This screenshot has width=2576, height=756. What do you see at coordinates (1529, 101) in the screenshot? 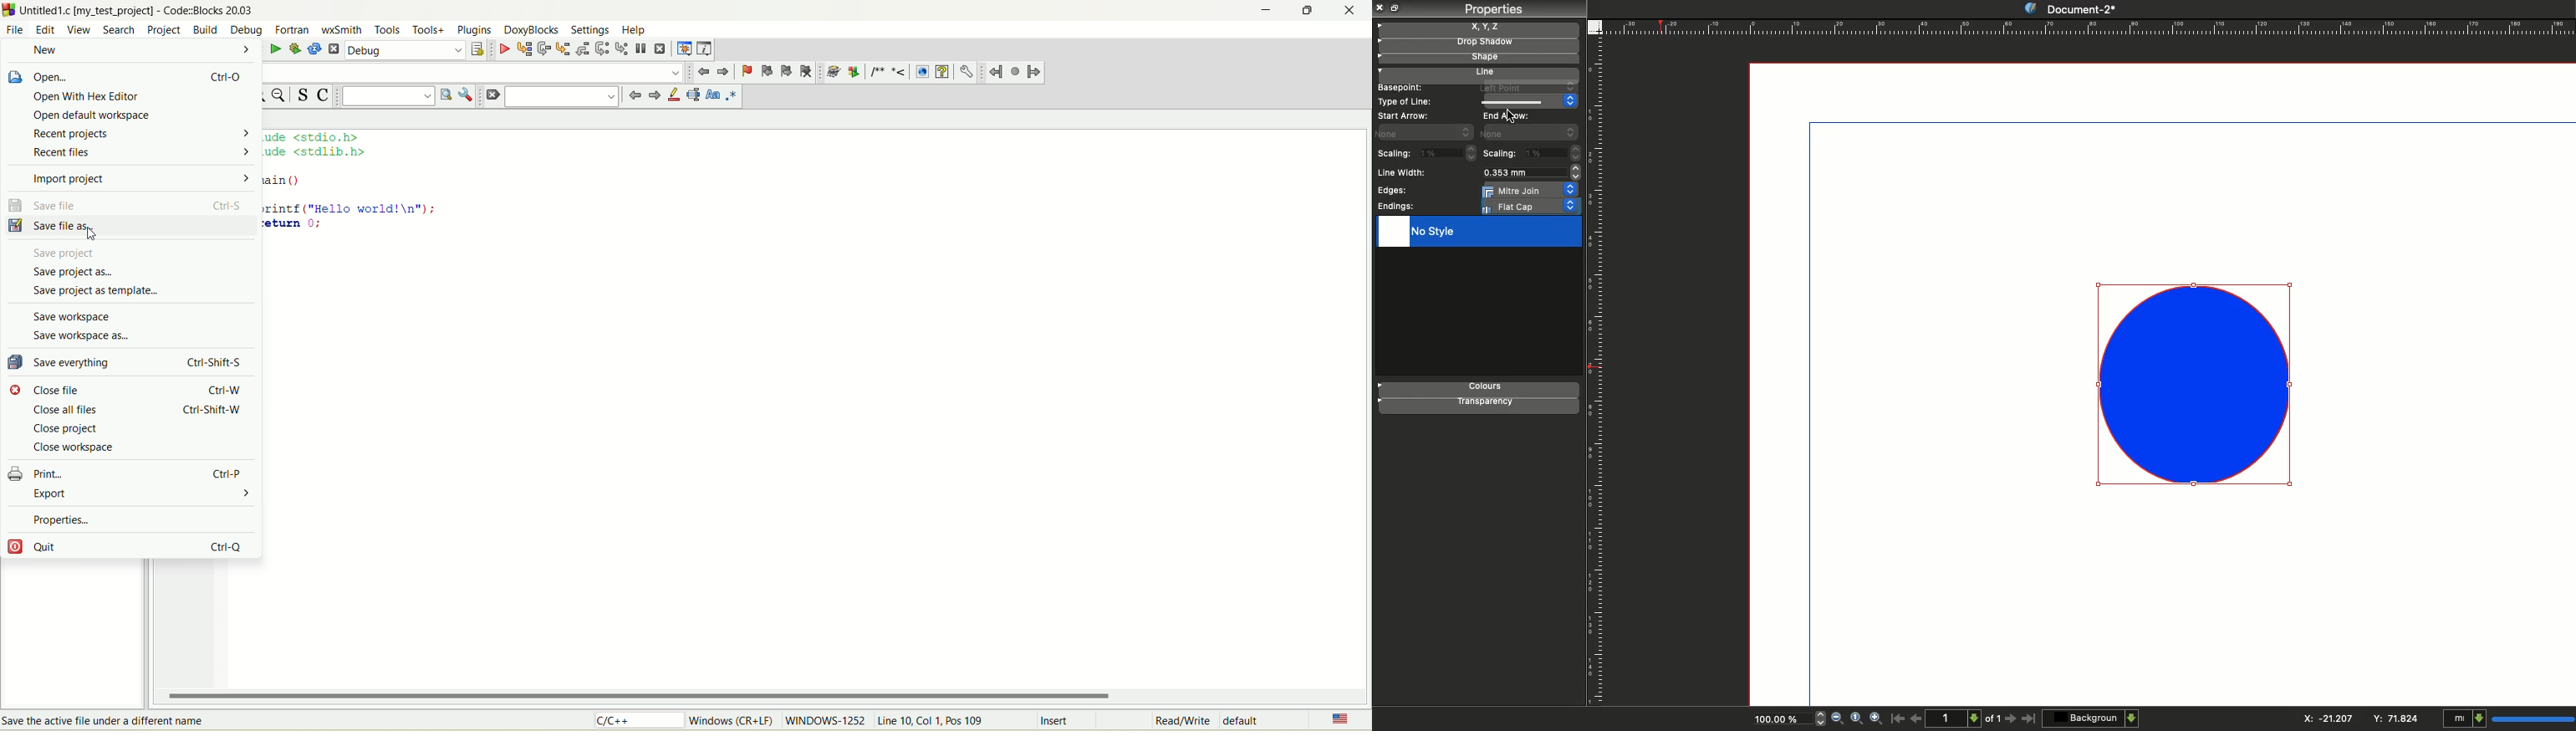
I see `Line` at bounding box center [1529, 101].